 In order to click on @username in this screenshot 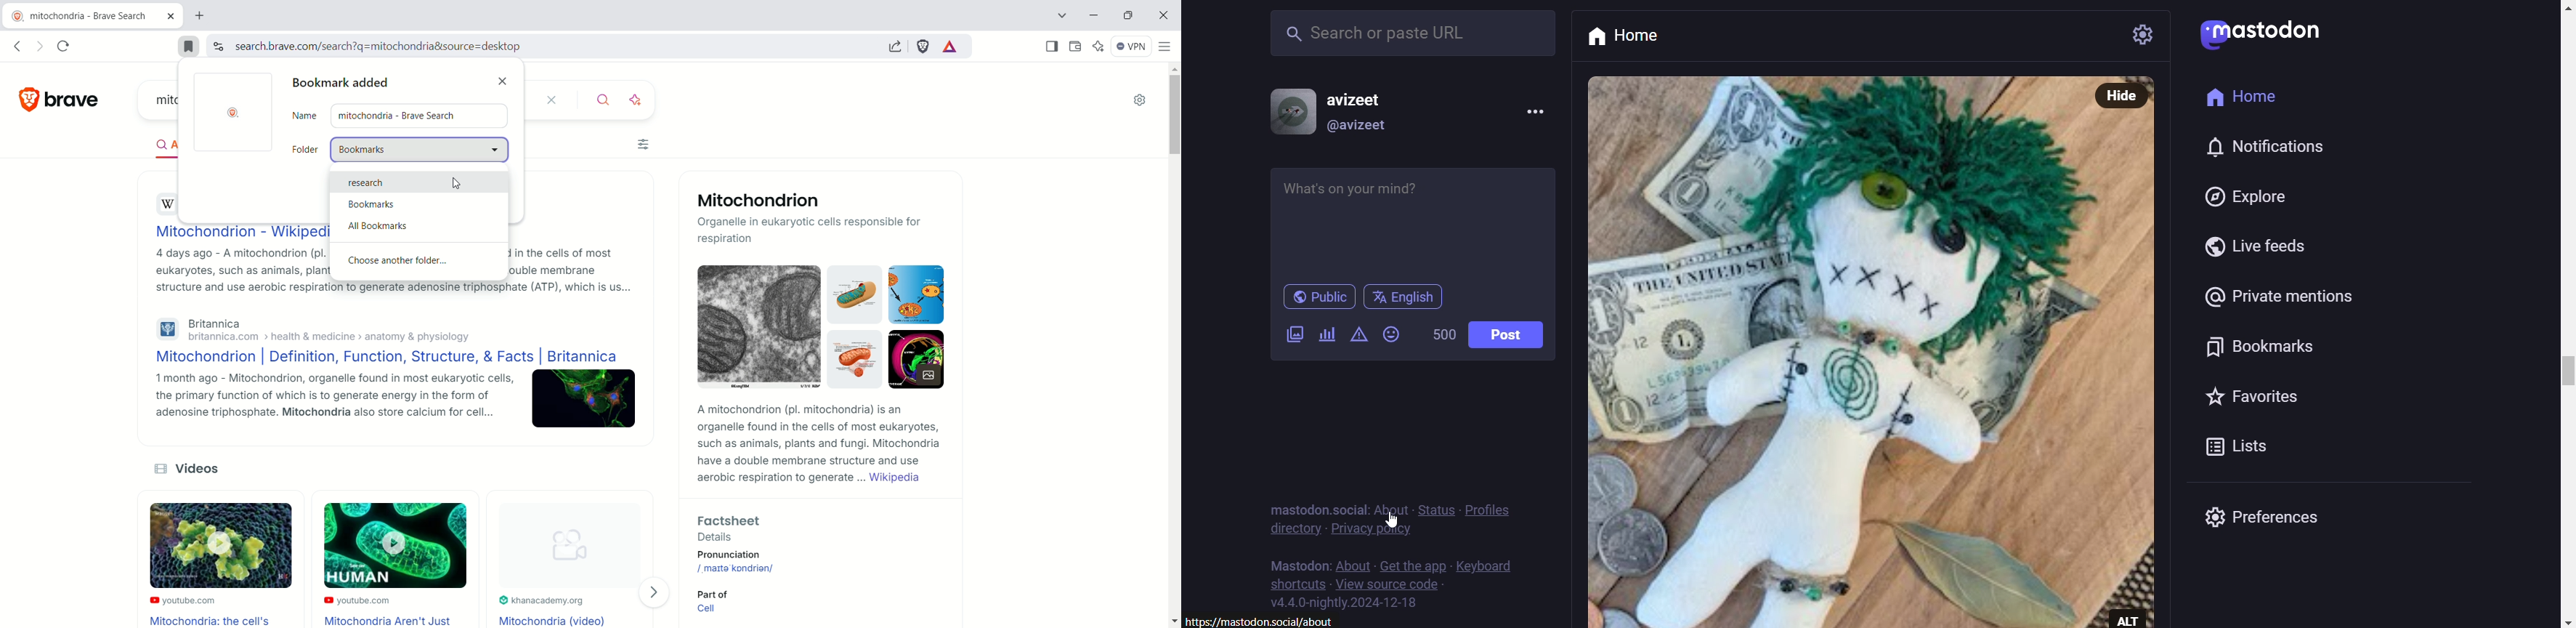, I will do `click(1358, 129)`.